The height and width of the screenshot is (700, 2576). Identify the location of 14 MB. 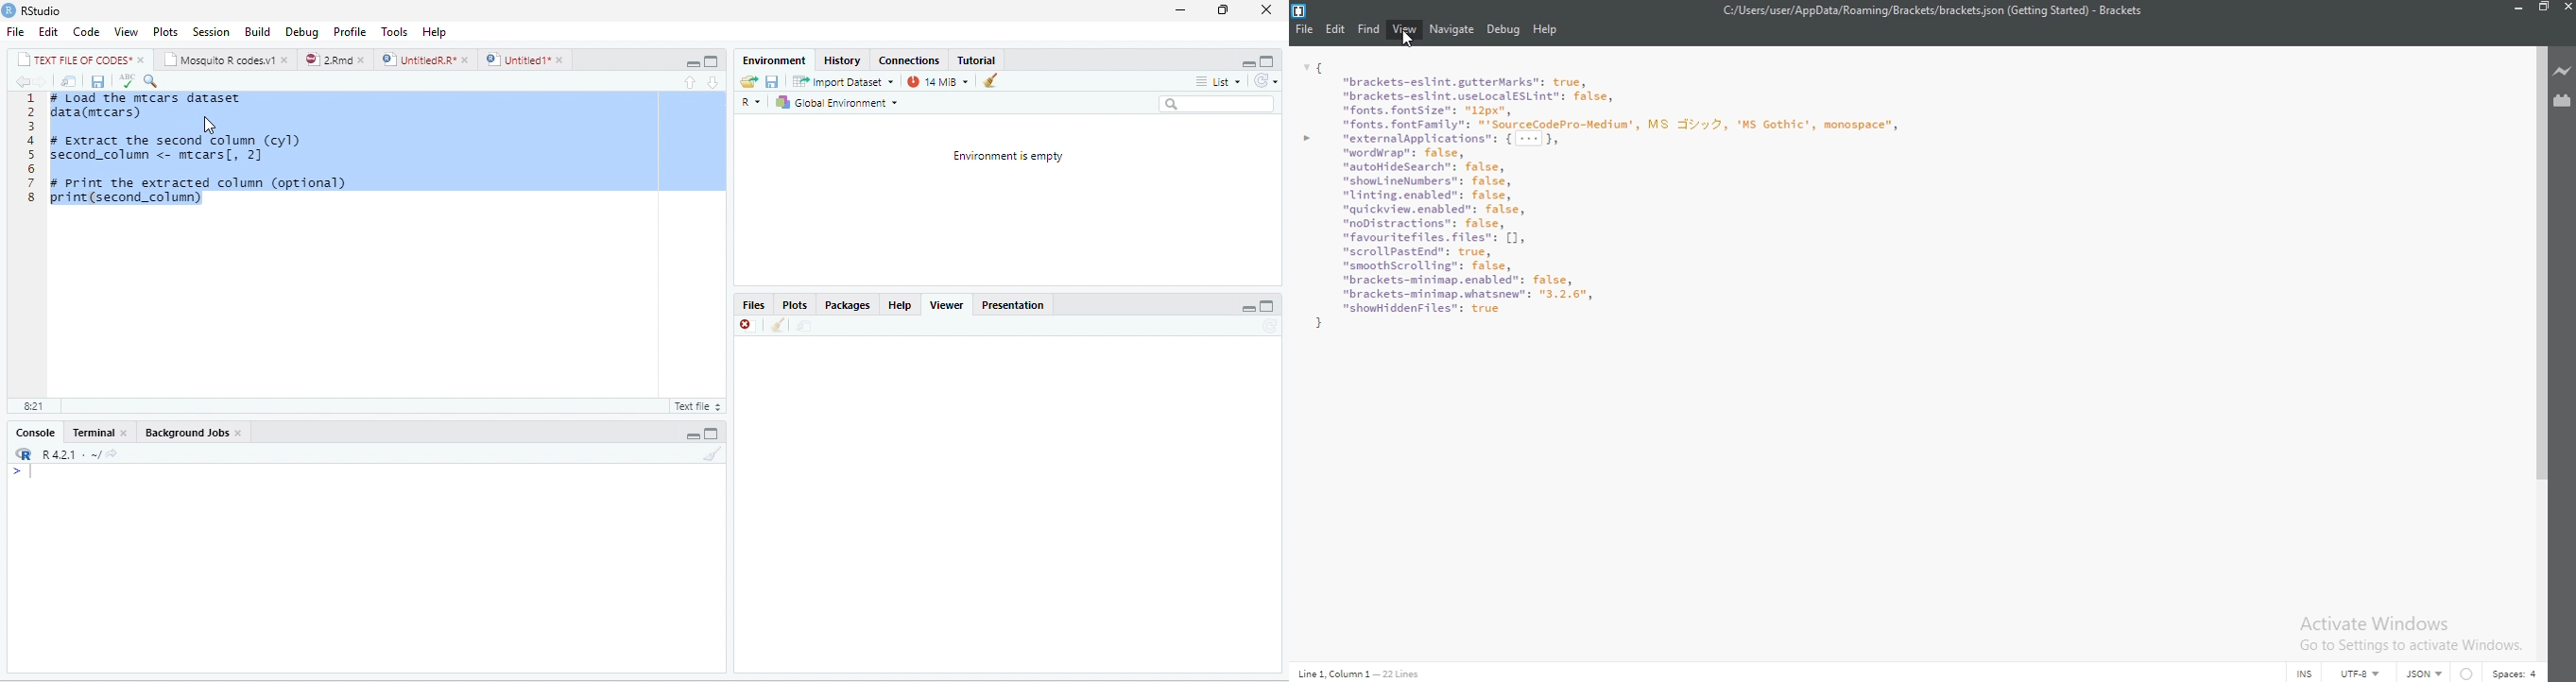
(938, 81).